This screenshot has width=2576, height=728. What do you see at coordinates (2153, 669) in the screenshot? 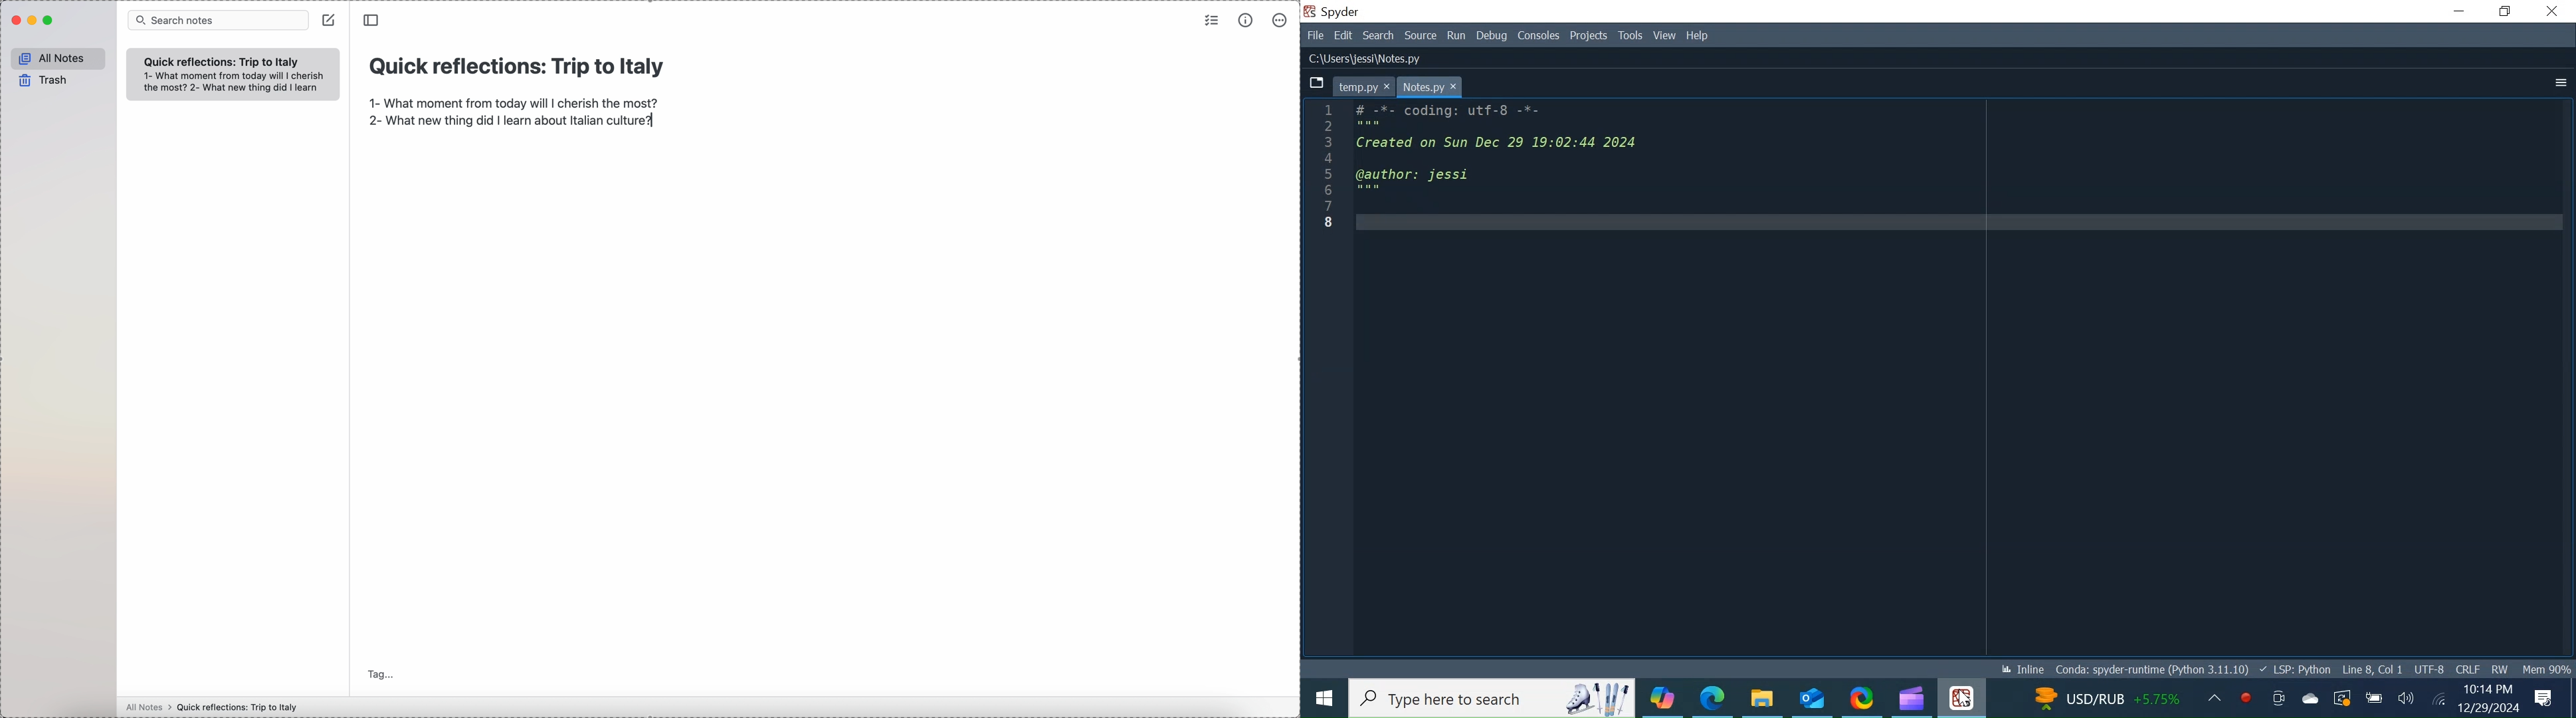
I see `Conda: spyder-runtime (Python 3.11.10)` at bounding box center [2153, 669].